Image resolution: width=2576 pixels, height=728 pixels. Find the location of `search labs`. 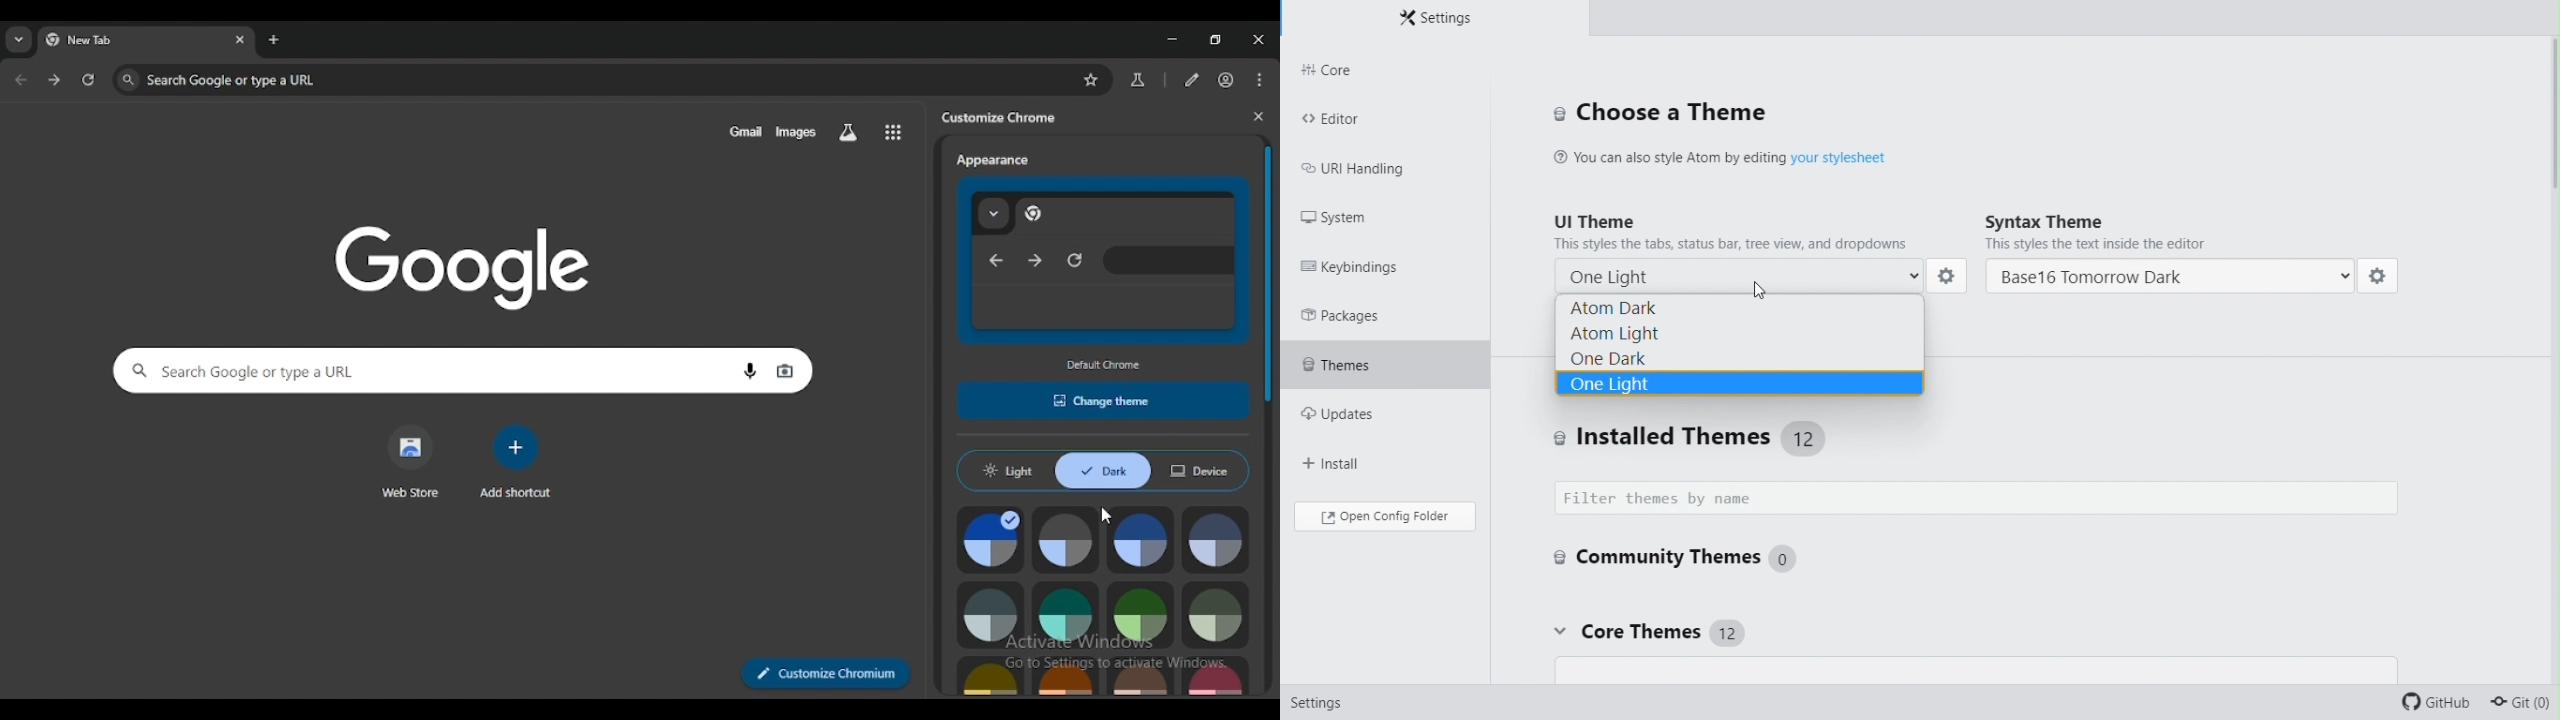

search labs is located at coordinates (848, 132).